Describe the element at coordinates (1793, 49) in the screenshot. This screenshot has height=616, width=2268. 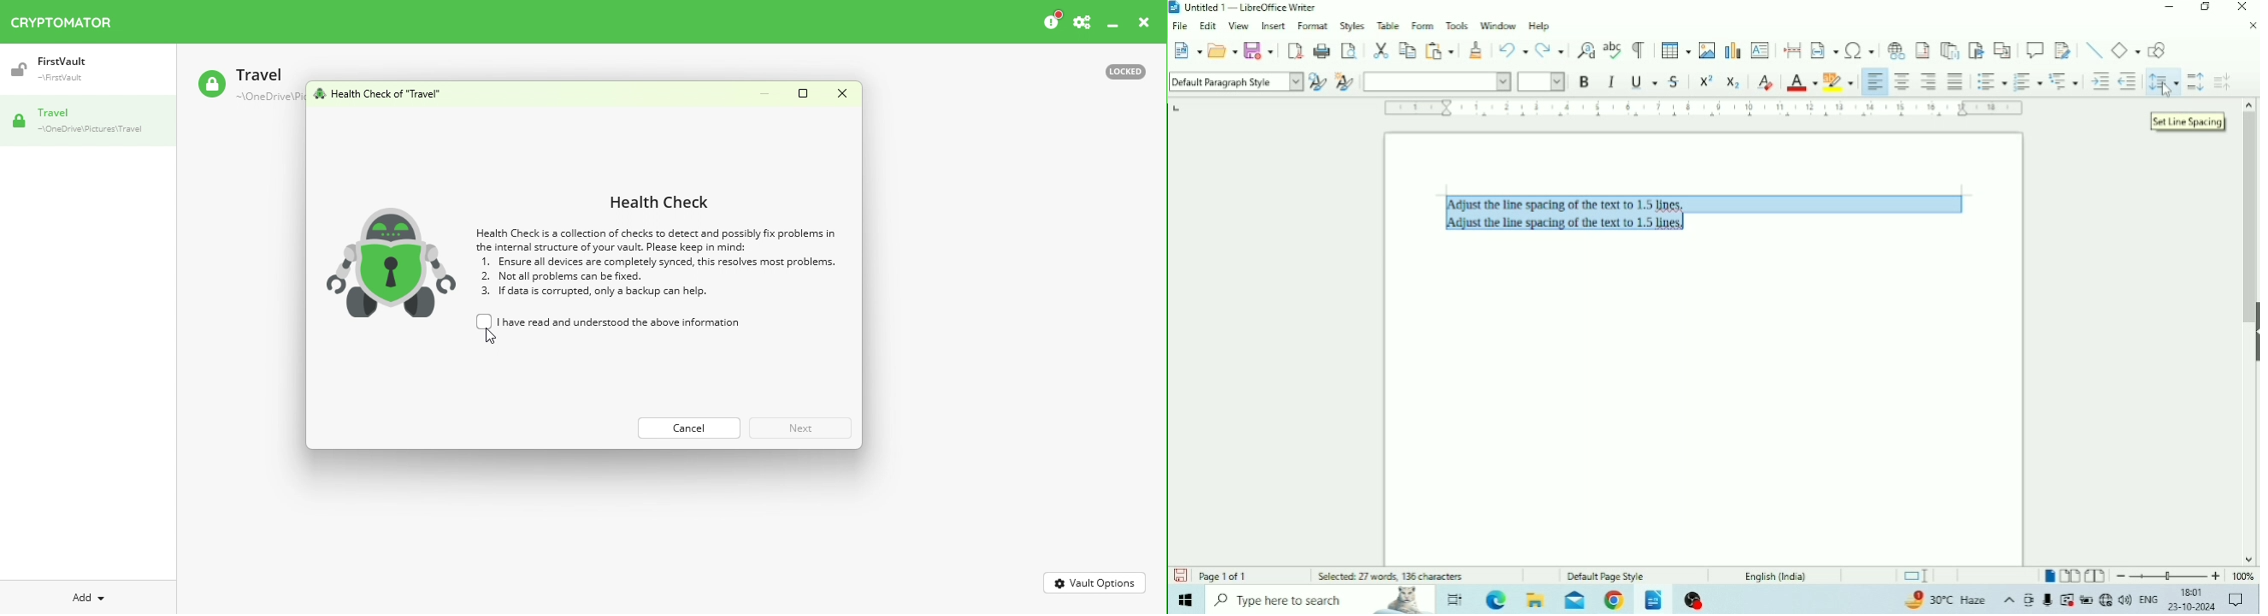
I see `Insert PageBreak` at that location.